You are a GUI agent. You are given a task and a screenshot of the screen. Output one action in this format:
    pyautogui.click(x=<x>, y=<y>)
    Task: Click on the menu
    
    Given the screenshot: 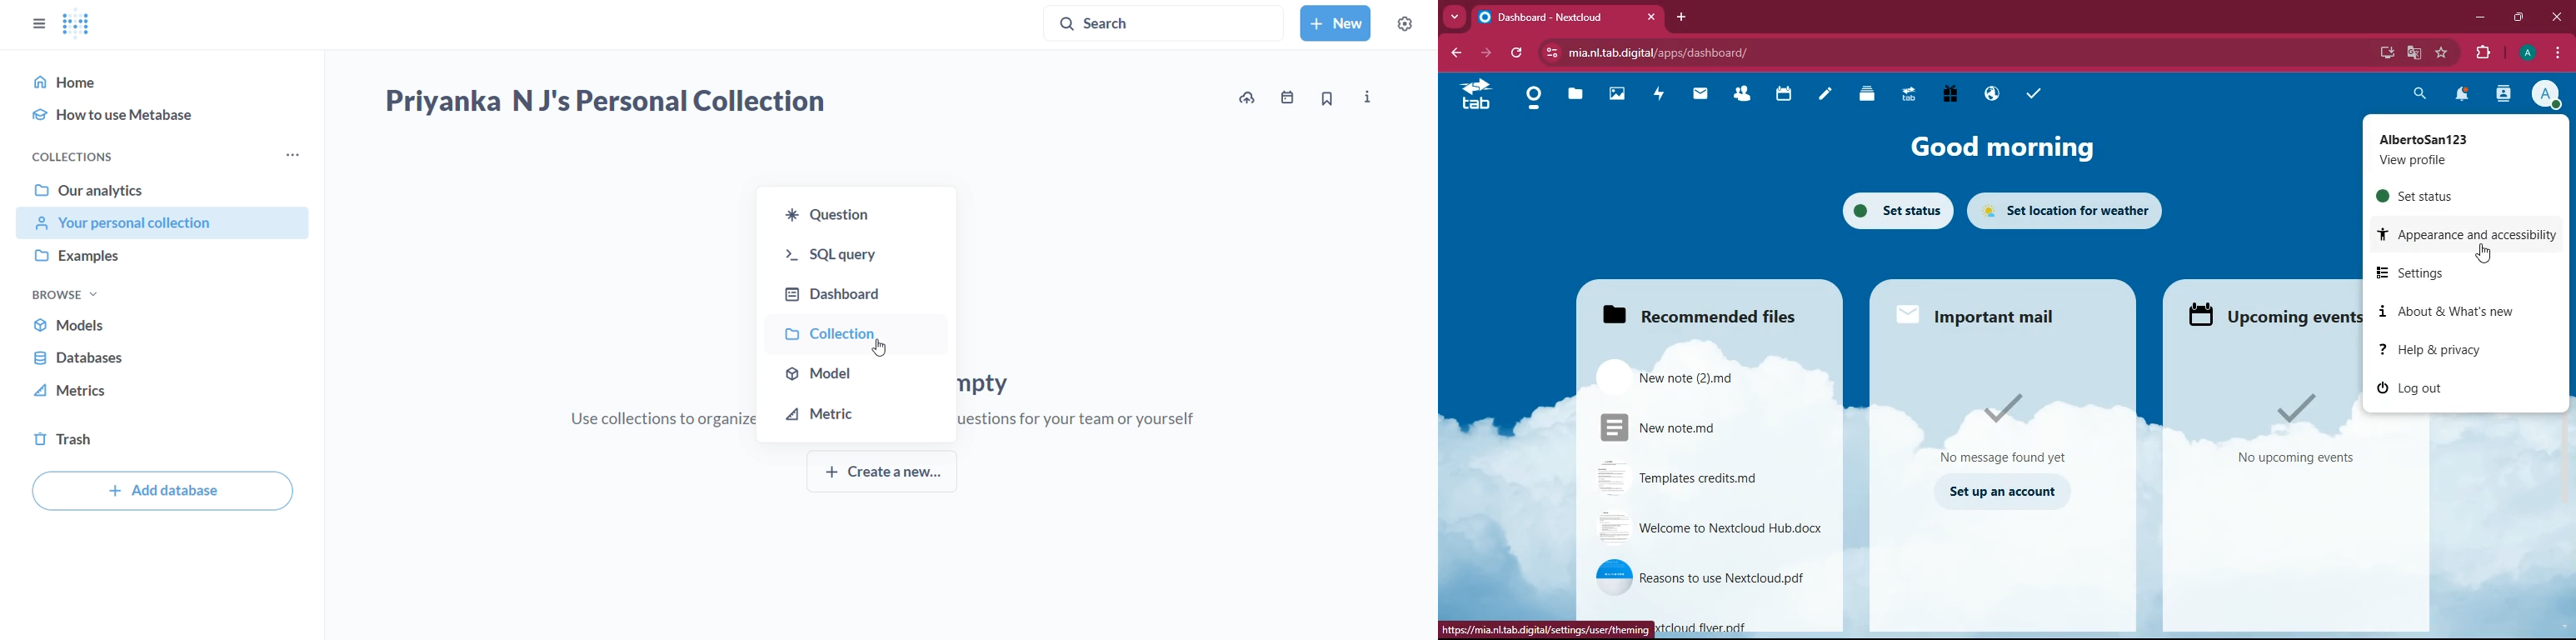 What is the action you would take?
    pyautogui.click(x=2553, y=52)
    